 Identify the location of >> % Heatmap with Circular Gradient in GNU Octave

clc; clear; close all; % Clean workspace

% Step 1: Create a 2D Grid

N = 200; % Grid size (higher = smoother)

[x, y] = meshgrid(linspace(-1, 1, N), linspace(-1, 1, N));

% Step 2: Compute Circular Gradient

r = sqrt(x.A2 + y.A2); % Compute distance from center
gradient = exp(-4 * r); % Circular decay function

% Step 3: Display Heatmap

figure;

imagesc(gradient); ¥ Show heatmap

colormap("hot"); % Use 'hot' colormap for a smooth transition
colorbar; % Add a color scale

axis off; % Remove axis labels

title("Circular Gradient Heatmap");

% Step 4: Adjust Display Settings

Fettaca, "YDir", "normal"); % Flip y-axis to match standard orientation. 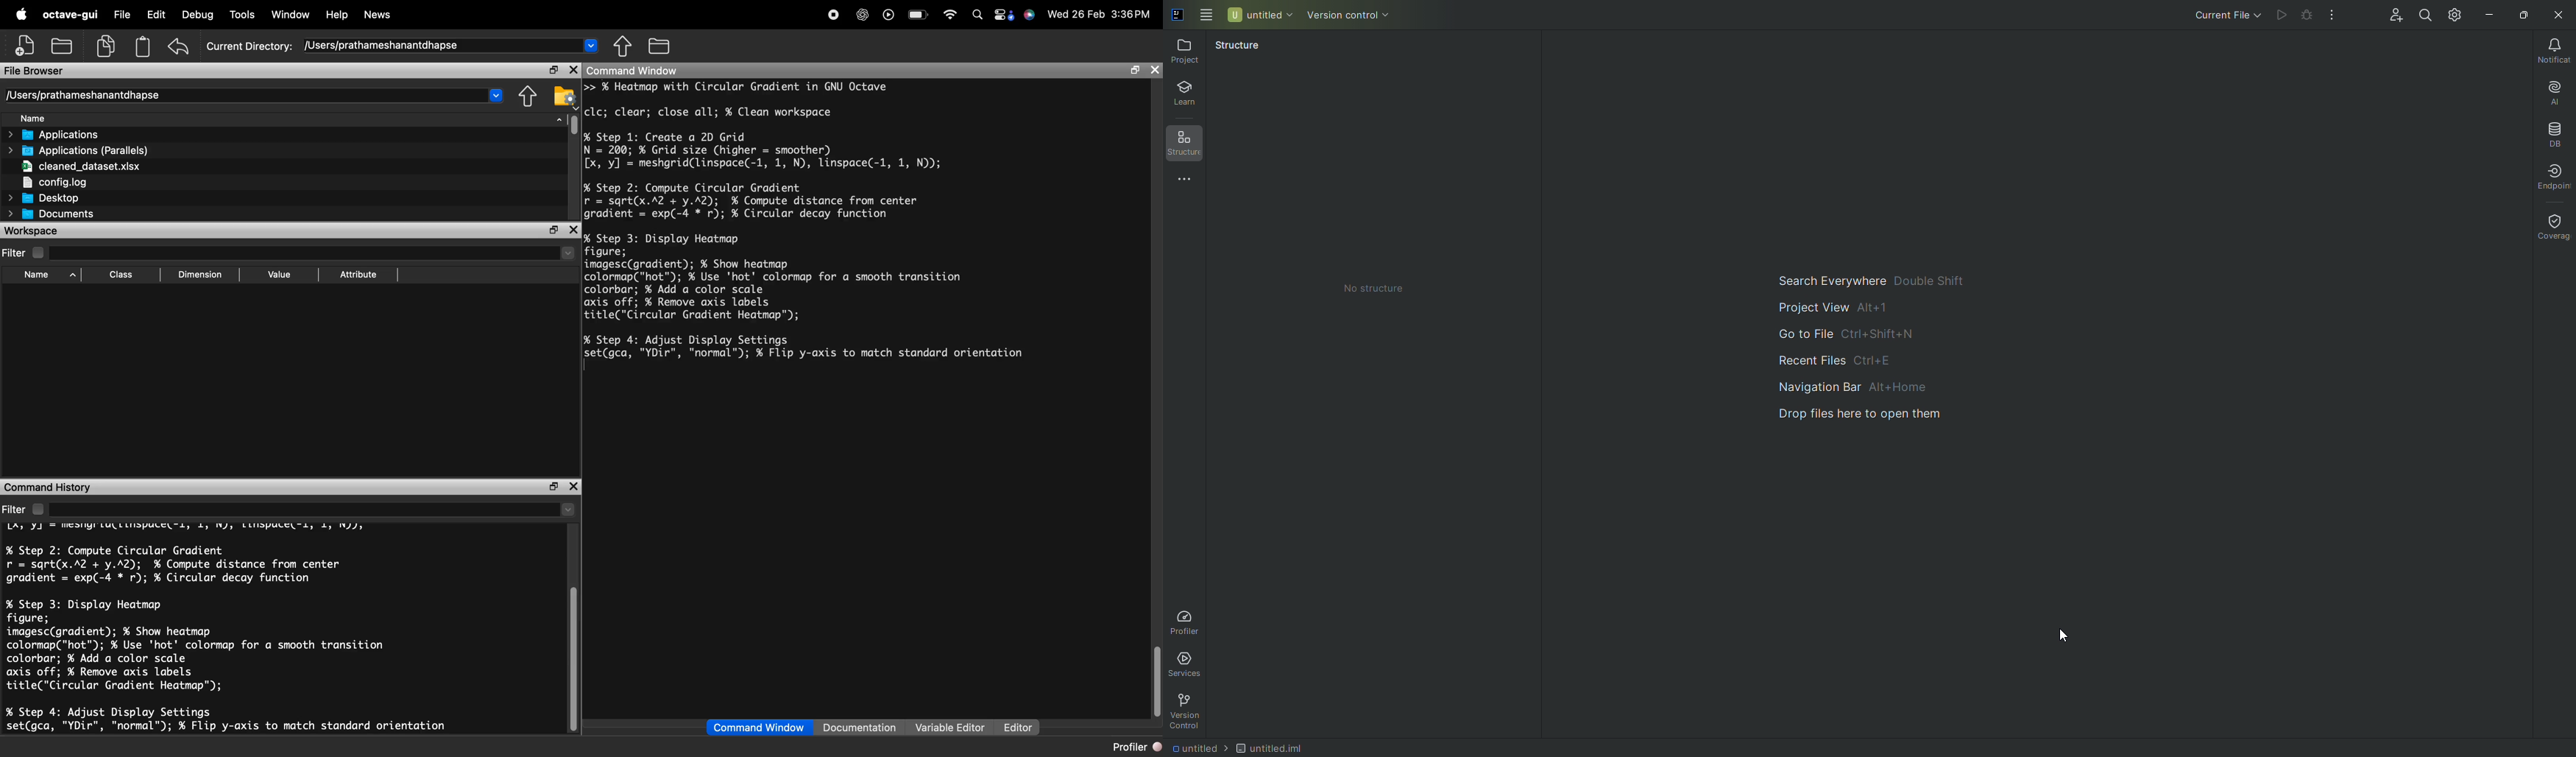
(815, 225).